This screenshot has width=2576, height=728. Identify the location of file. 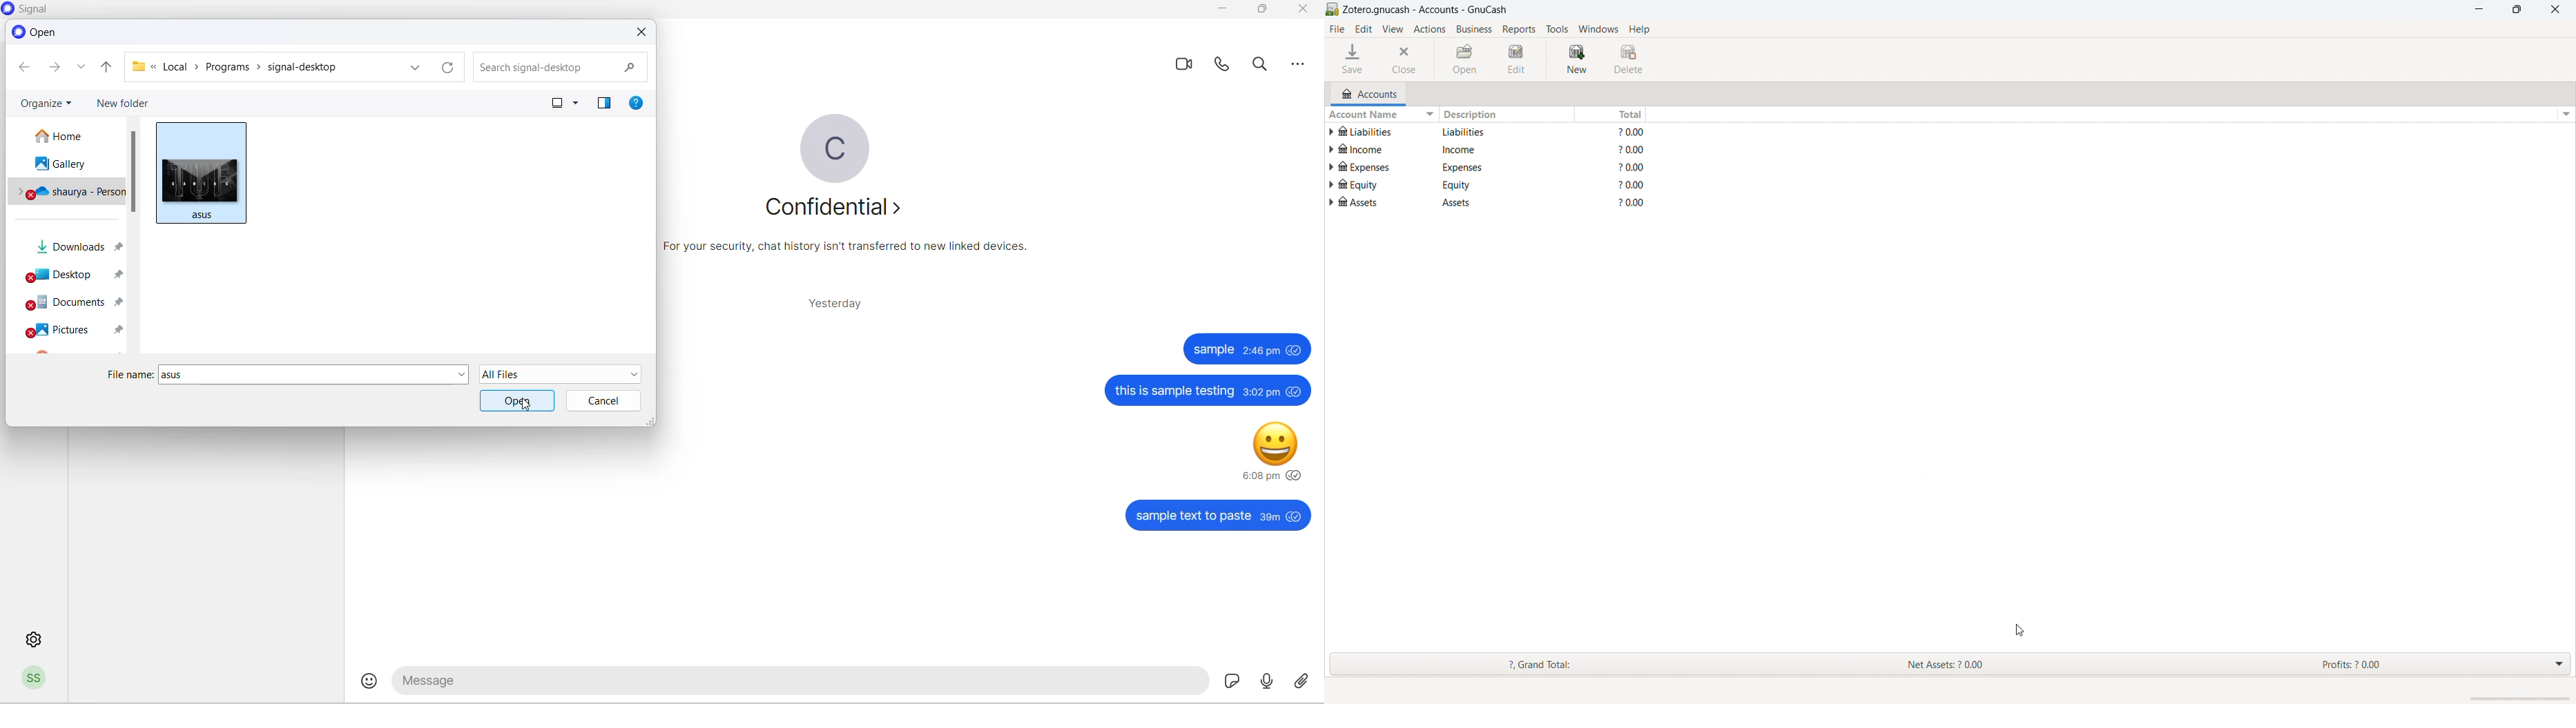
(197, 171).